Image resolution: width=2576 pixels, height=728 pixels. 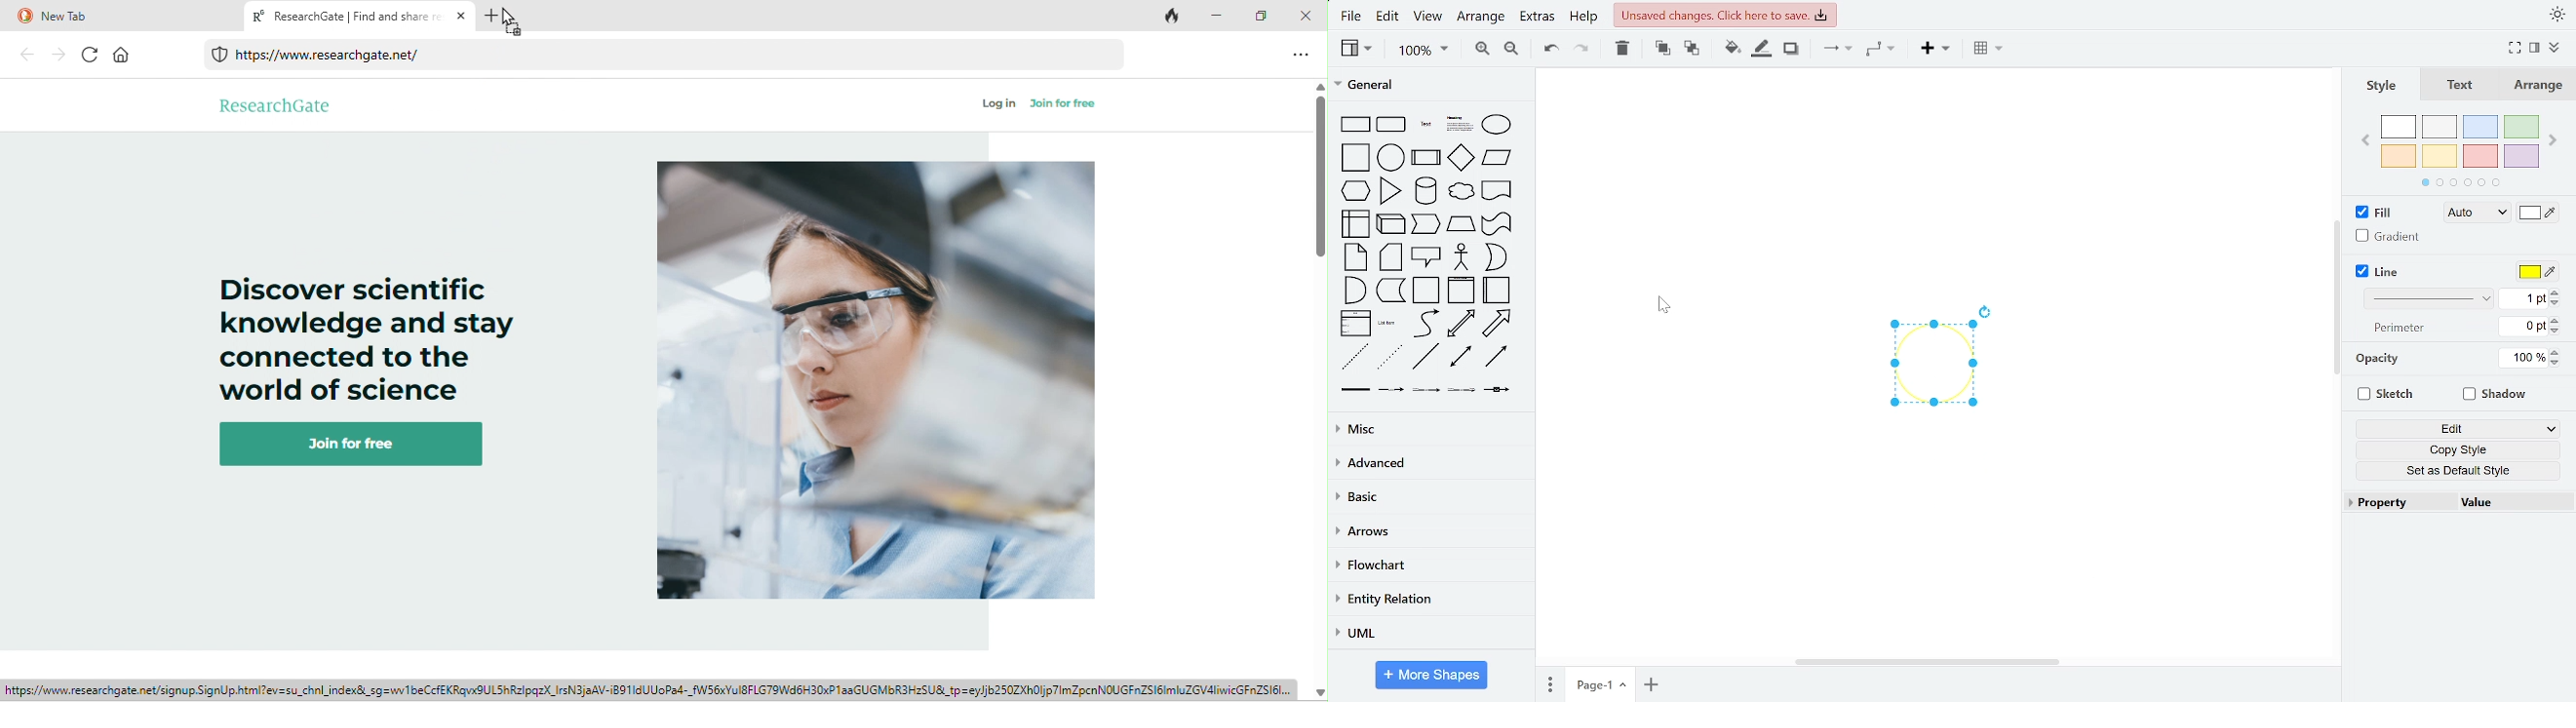 What do you see at coordinates (2554, 49) in the screenshot?
I see `collapse` at bounding box center [2554, 49].